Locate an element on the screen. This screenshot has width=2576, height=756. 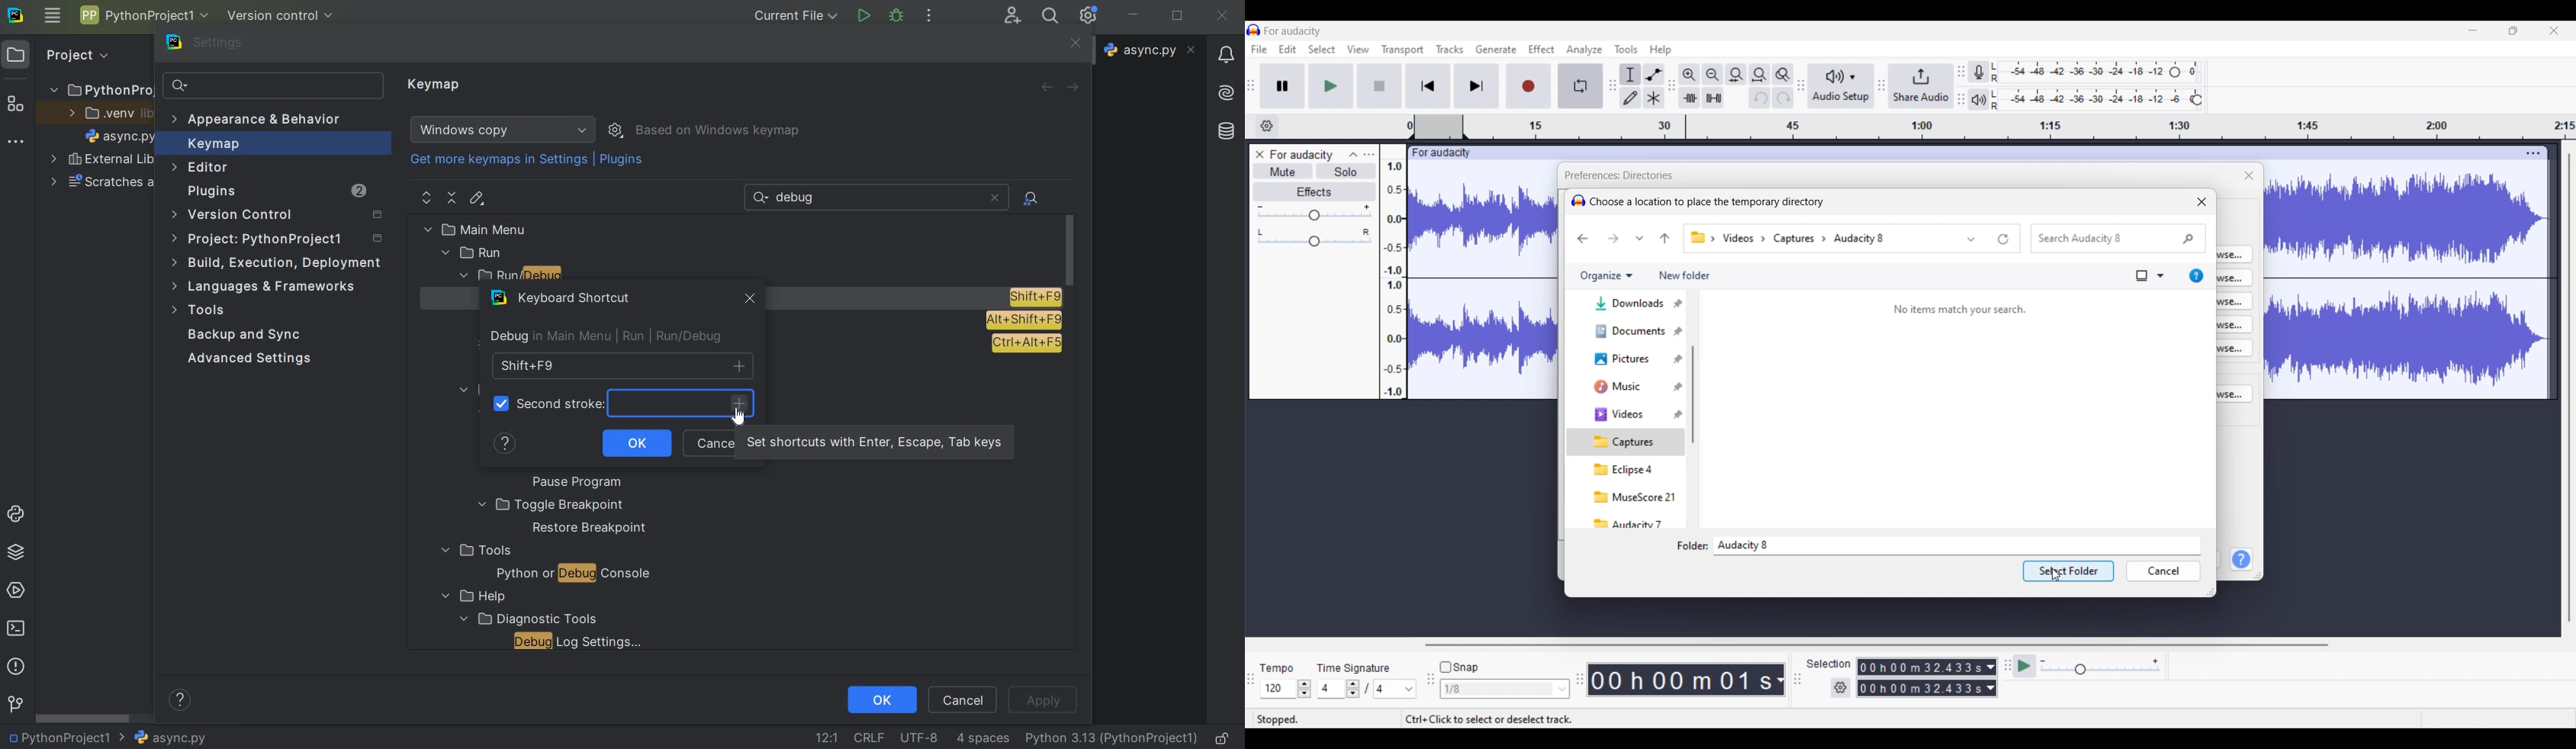
close is located at coordinates (1222, 16).